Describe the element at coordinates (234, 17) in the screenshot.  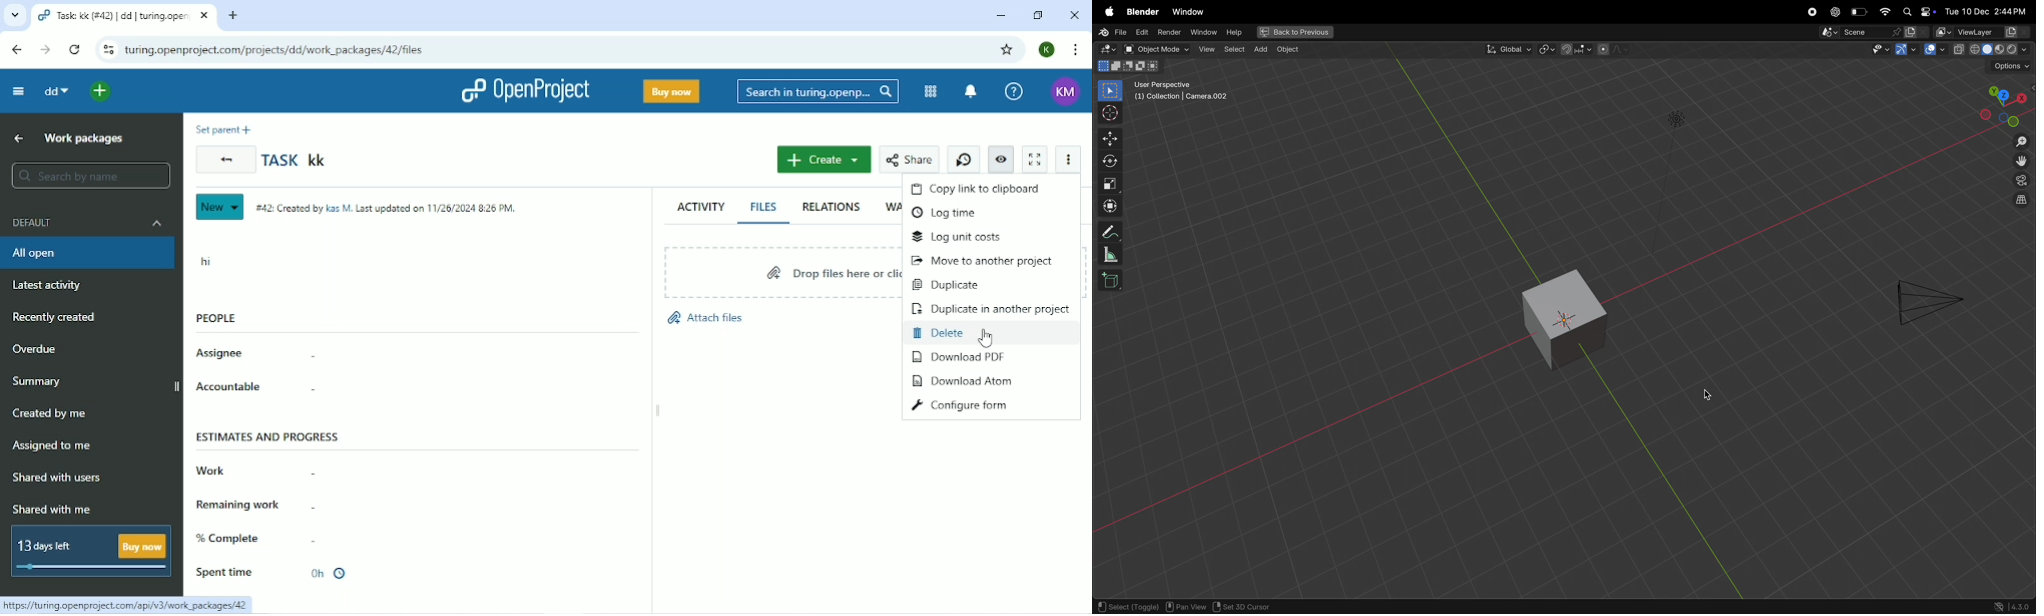
I see `New tab` at that location.